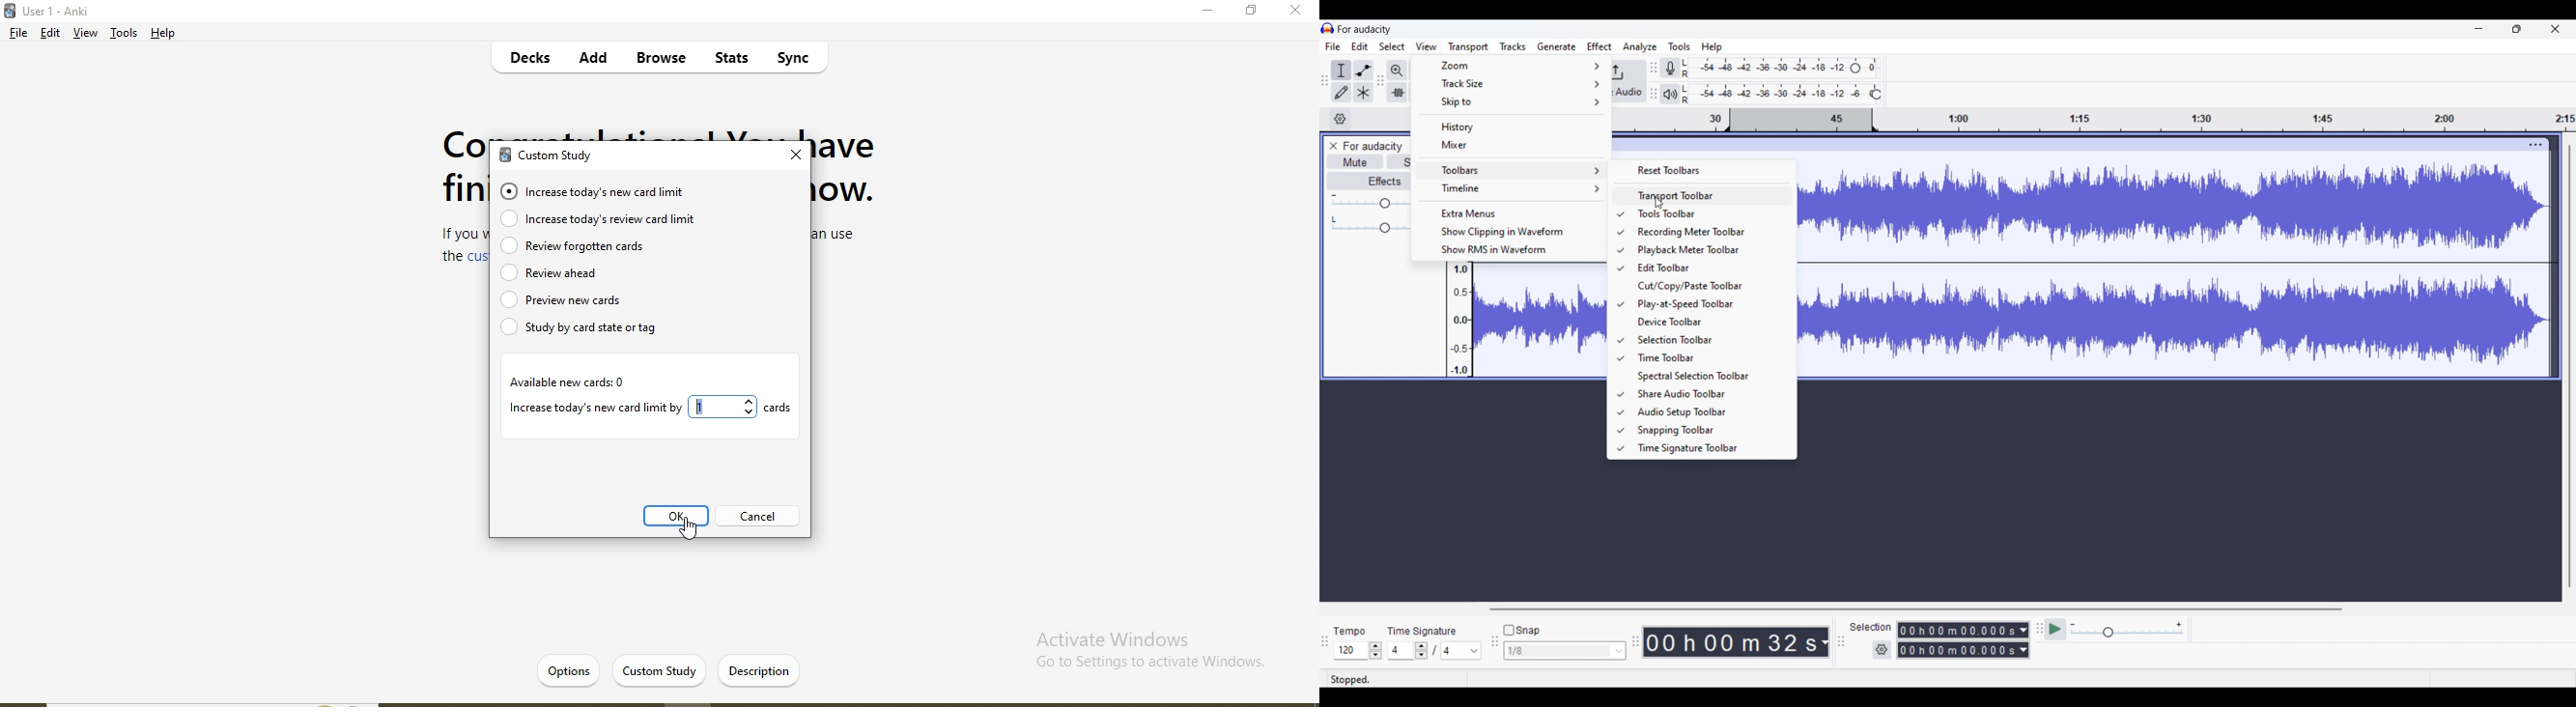 This screenshot has height=728, width=2576. What do you see at coordinates (615, 220) in the screenshot?
I see `increase today's review card limit` at bounding box center [615, 220].